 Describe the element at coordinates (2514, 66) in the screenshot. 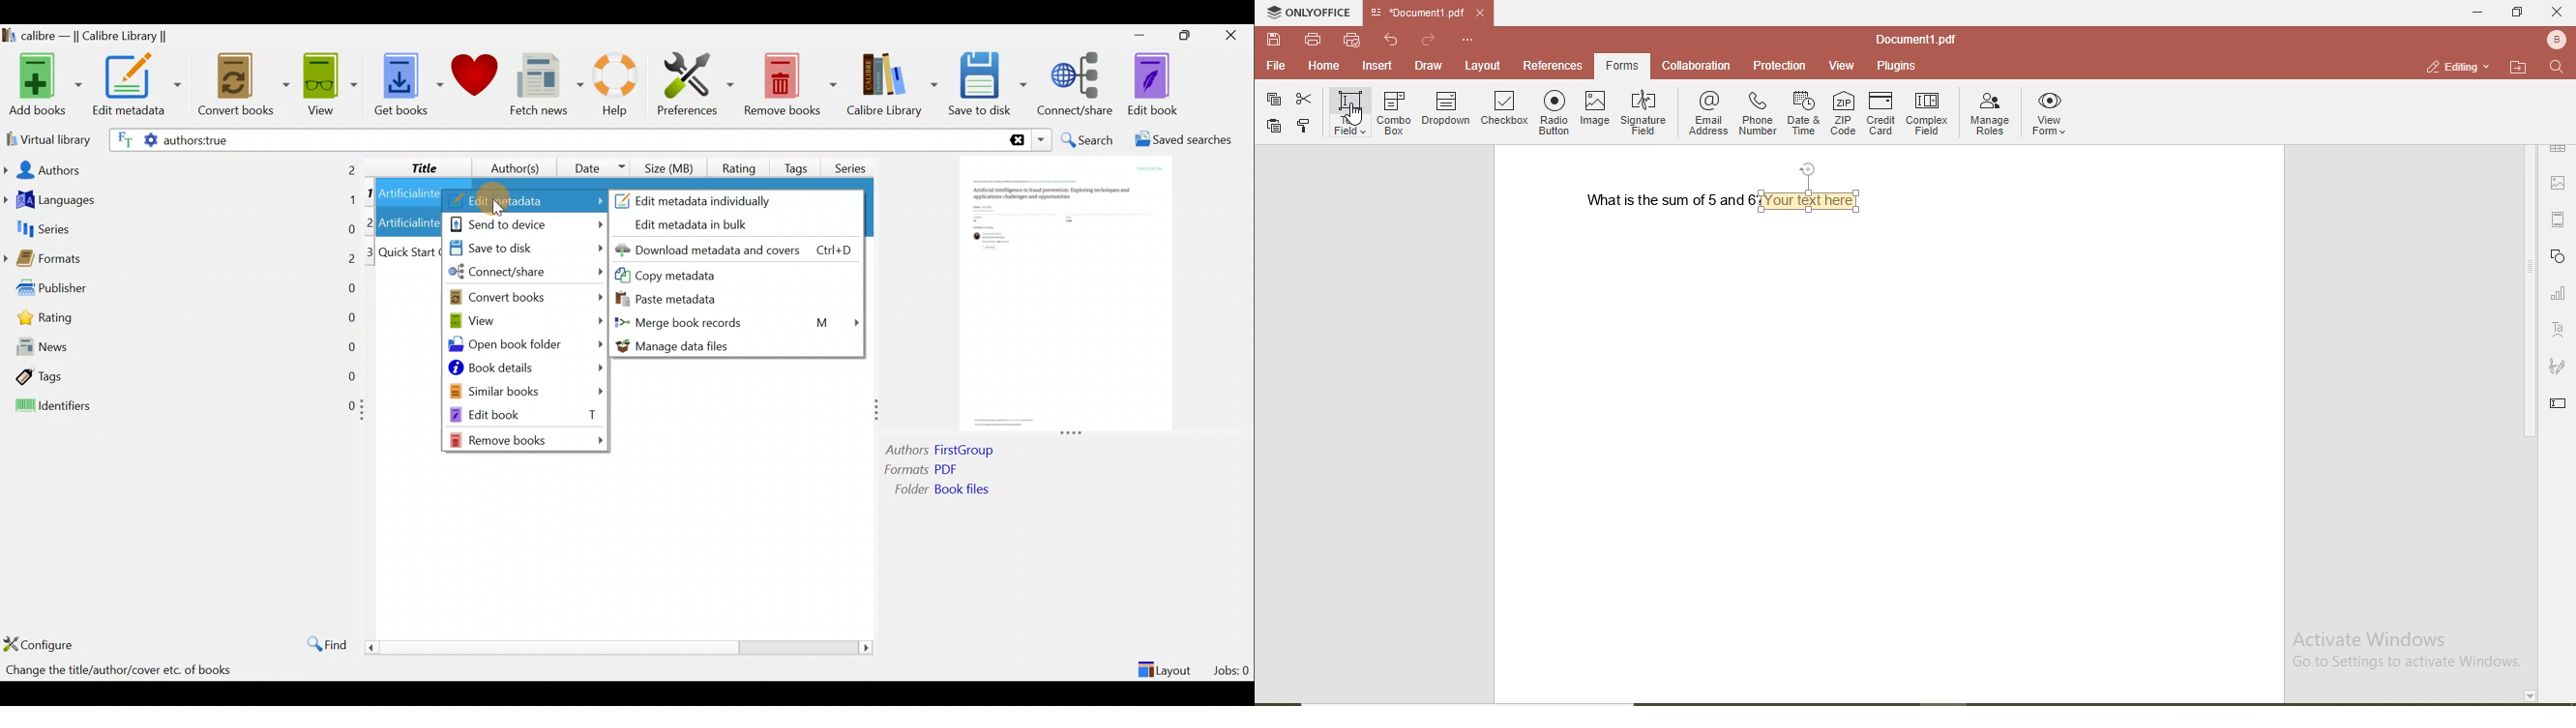

I see `open file loaction` at that location.